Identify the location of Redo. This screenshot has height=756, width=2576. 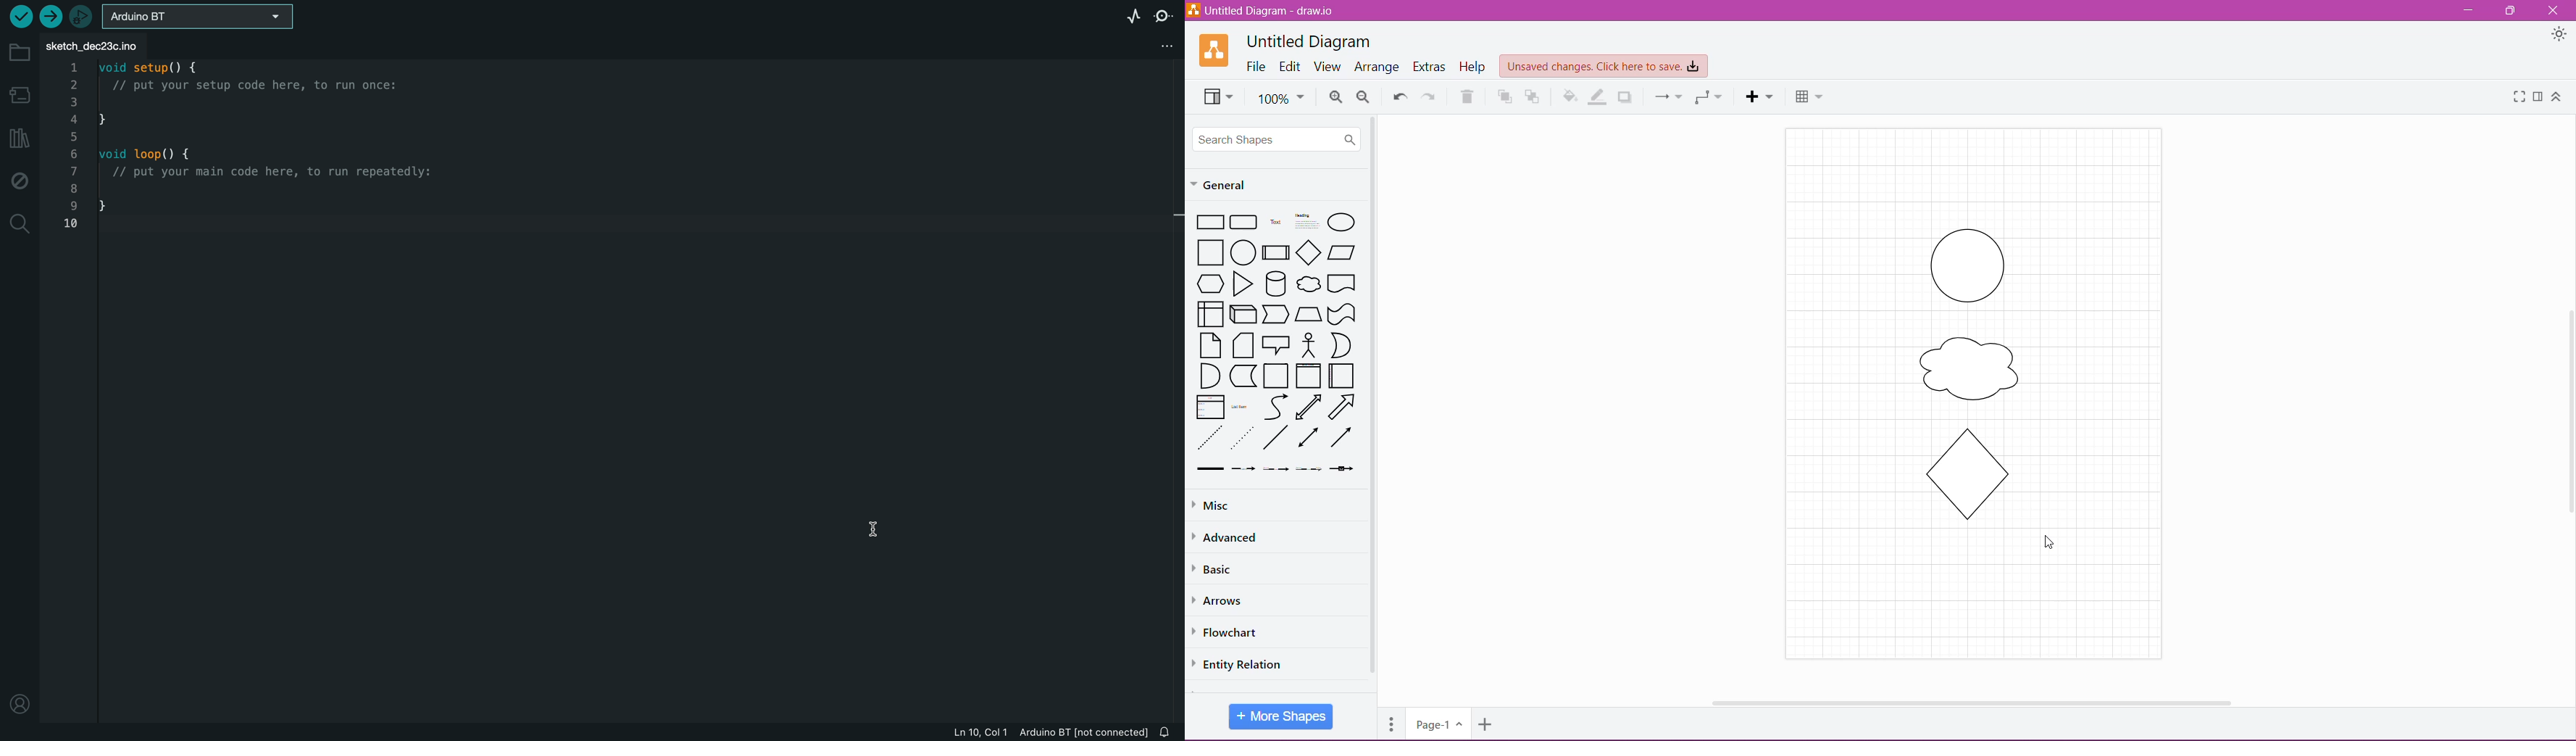
(1429, 96).